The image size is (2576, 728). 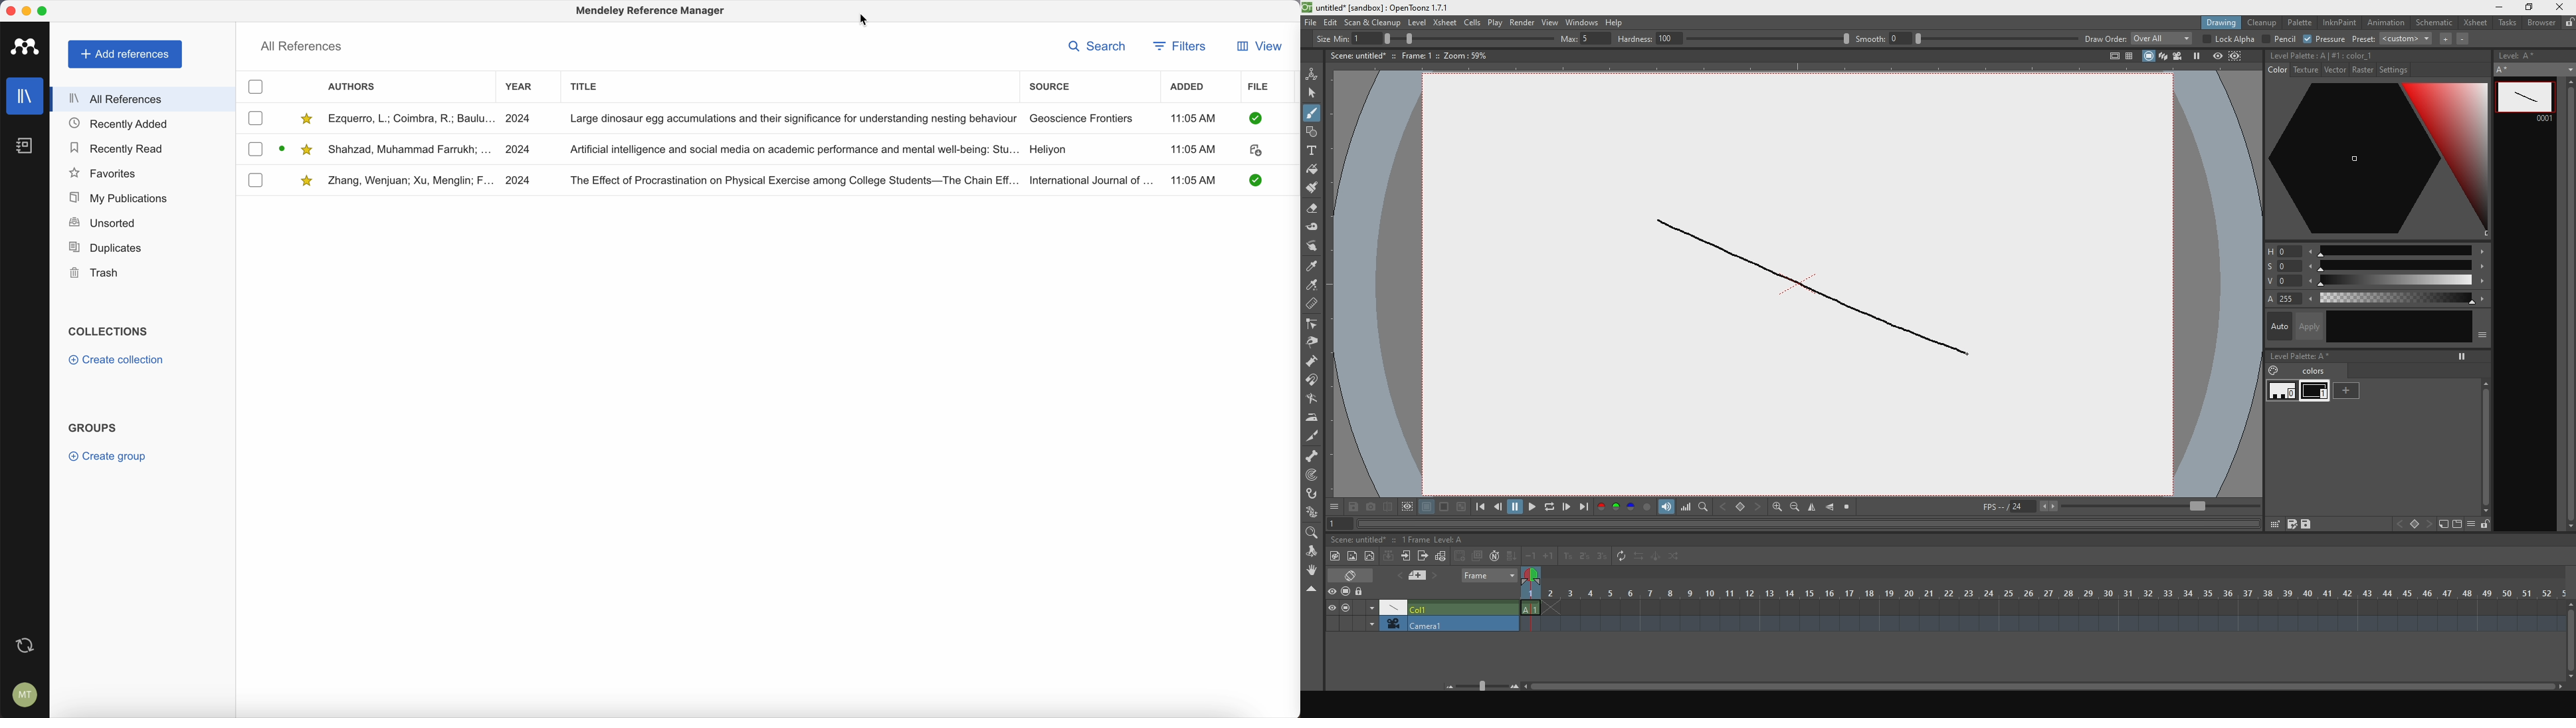 I want to click on stop, so click(x=1349, y=606).